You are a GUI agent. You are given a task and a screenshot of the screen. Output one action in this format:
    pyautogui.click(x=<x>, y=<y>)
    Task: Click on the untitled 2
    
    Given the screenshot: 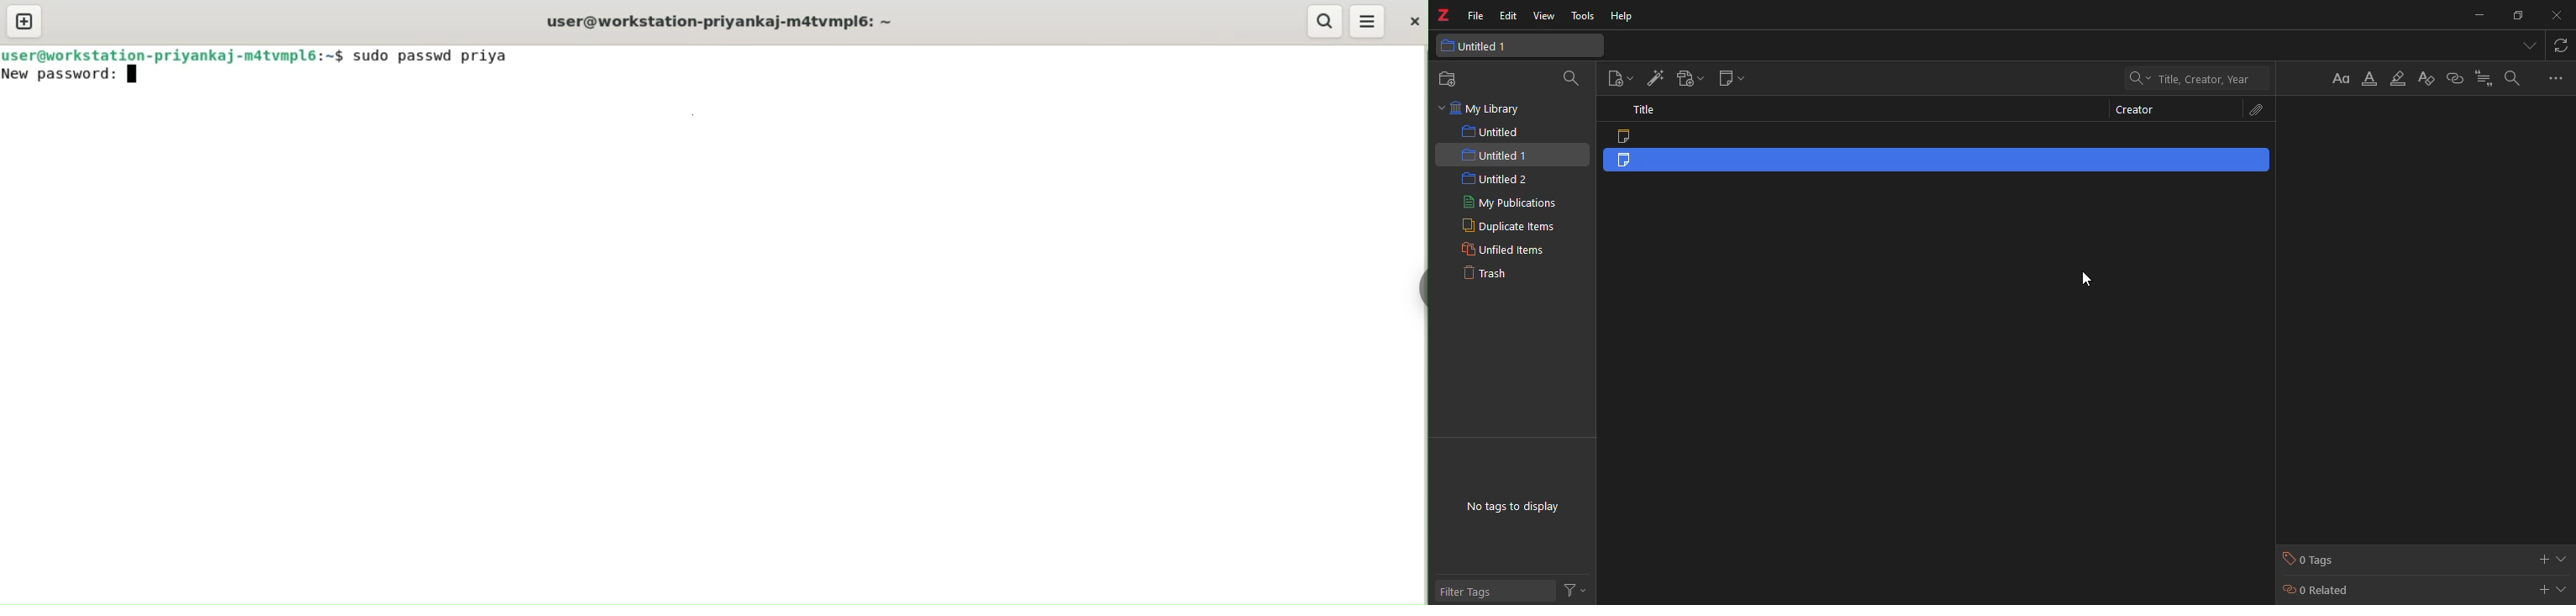 What is the action you would take?
    pyautogui.click(x=1496, y=178)
    